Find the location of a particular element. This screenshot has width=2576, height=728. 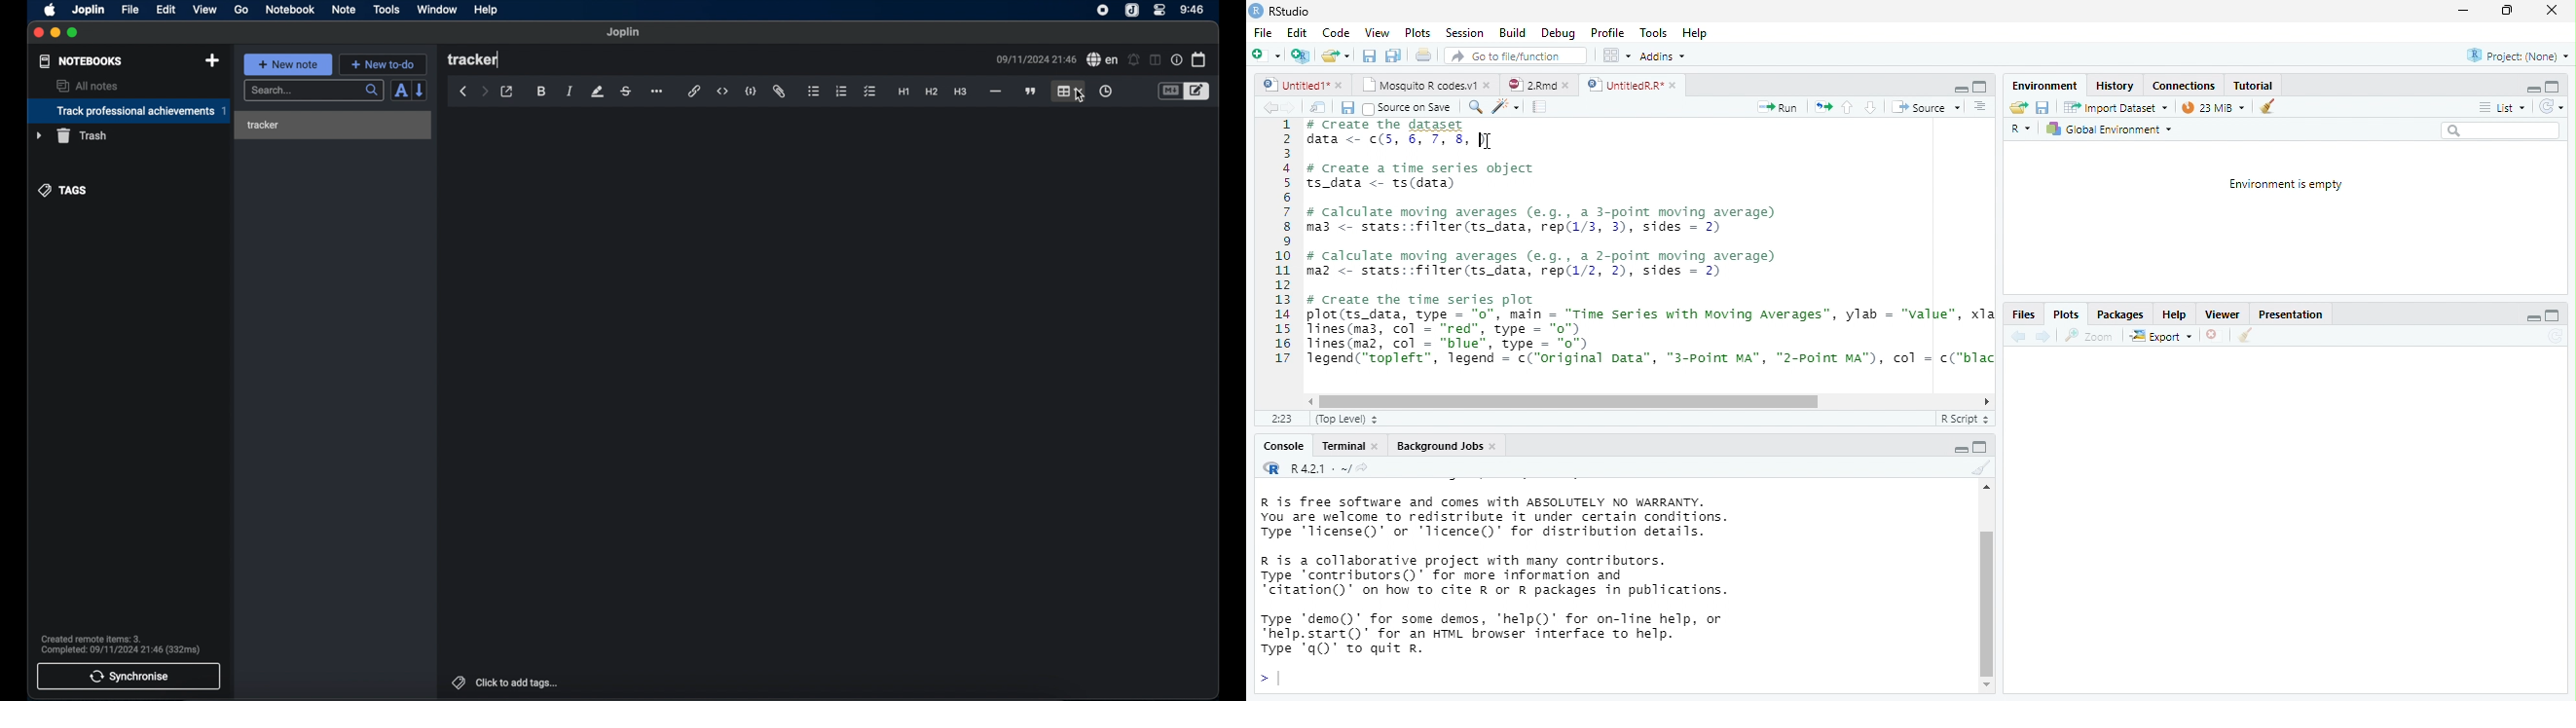

joplin icon is located at coordinates (1103, 11).